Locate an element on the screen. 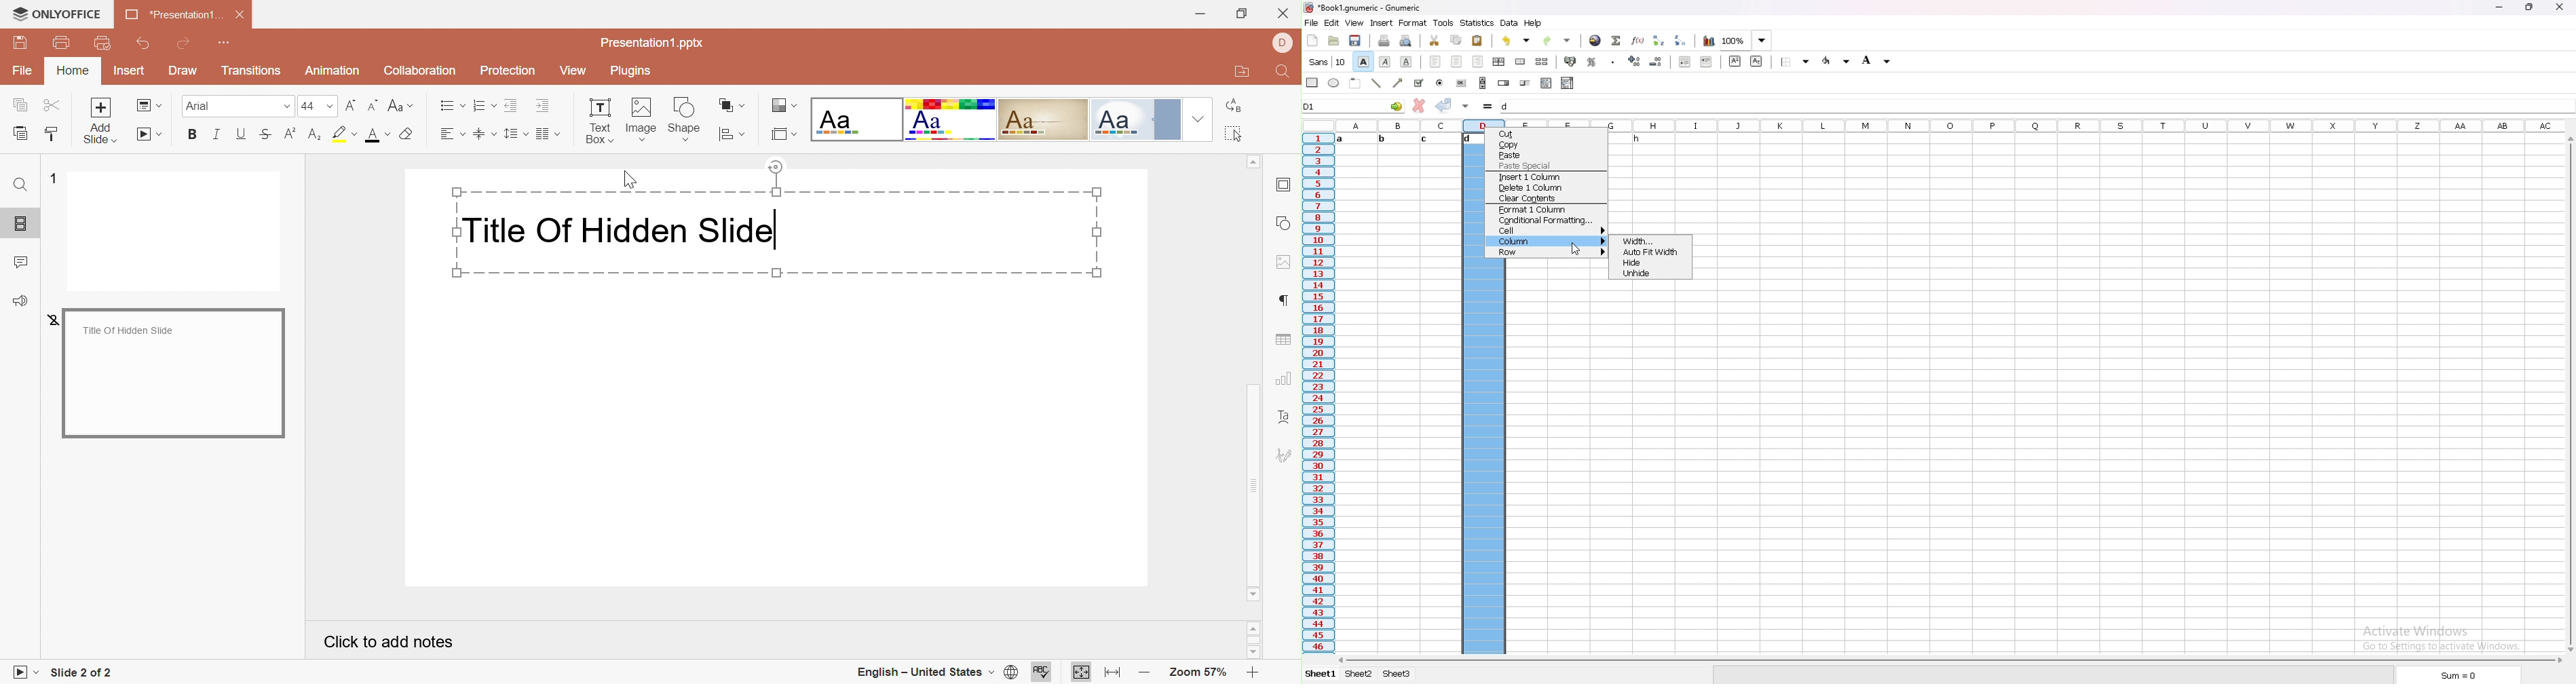 The image size is (2576, 700). Paste is located at coordinates (22, 134).